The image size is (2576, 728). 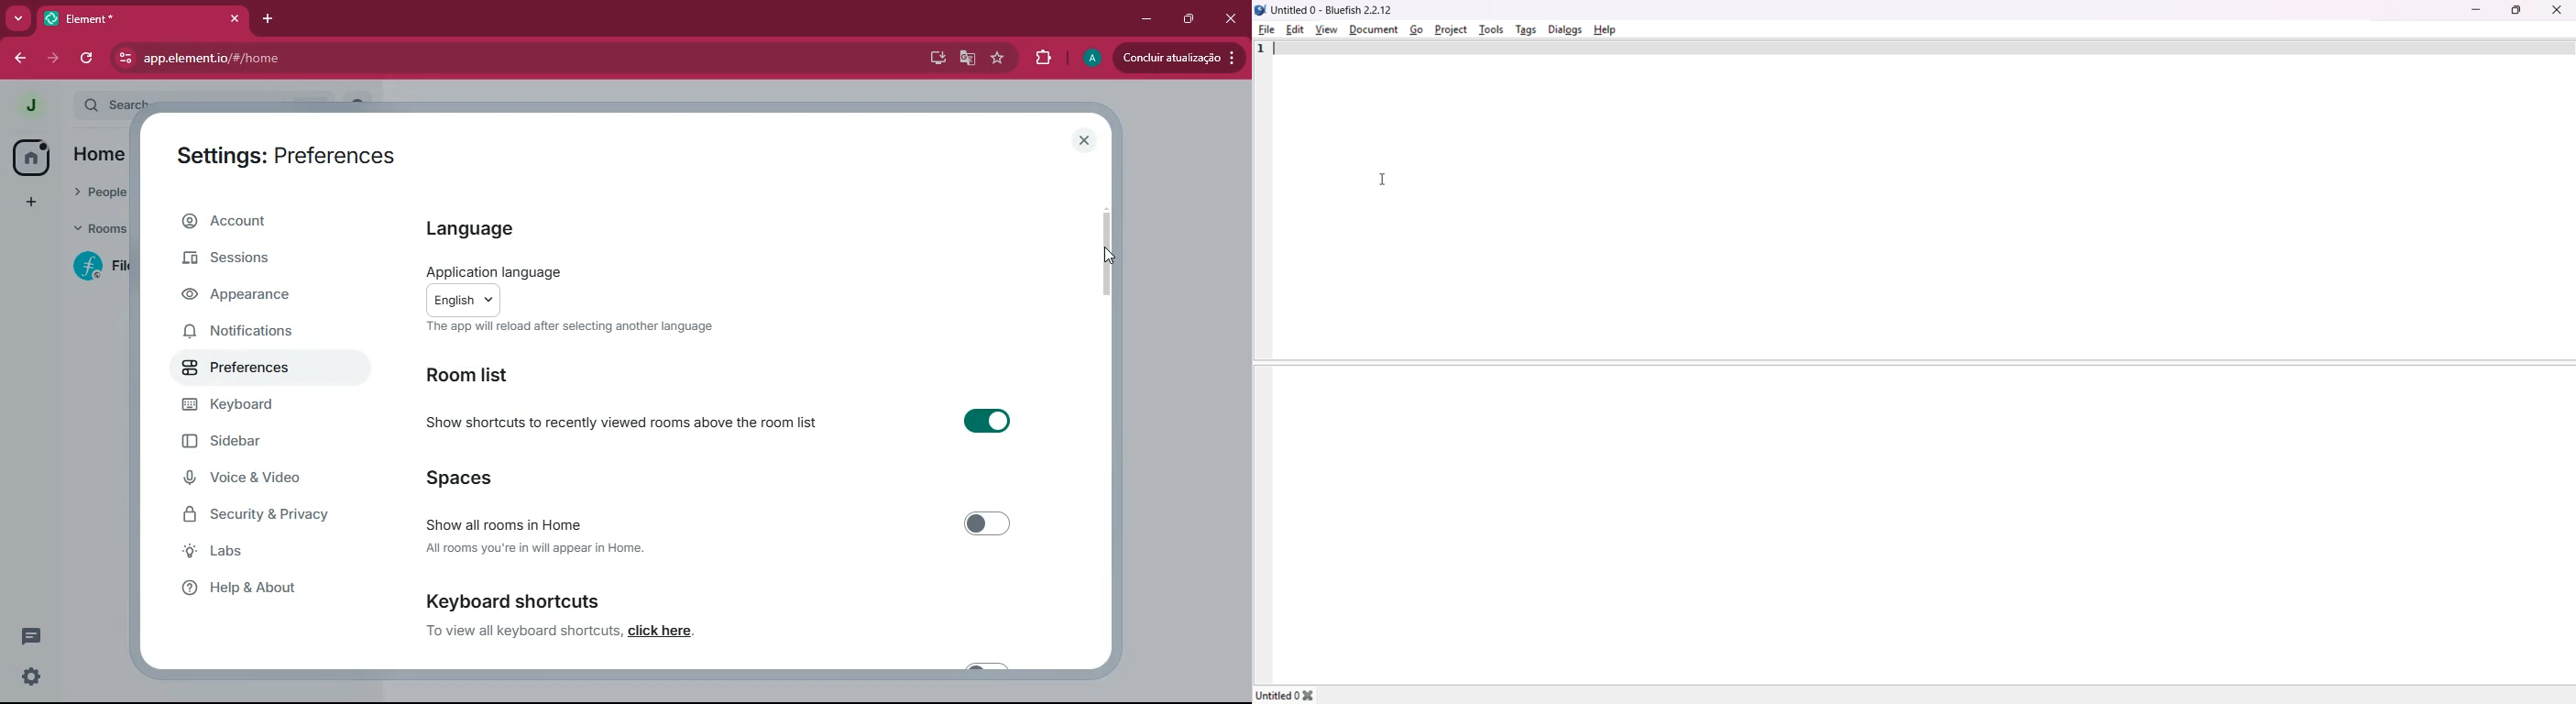 What do you see at coordinates (1379, 180) in the screenshot?
I see `Cursor` at bounding box center [1379, 180].